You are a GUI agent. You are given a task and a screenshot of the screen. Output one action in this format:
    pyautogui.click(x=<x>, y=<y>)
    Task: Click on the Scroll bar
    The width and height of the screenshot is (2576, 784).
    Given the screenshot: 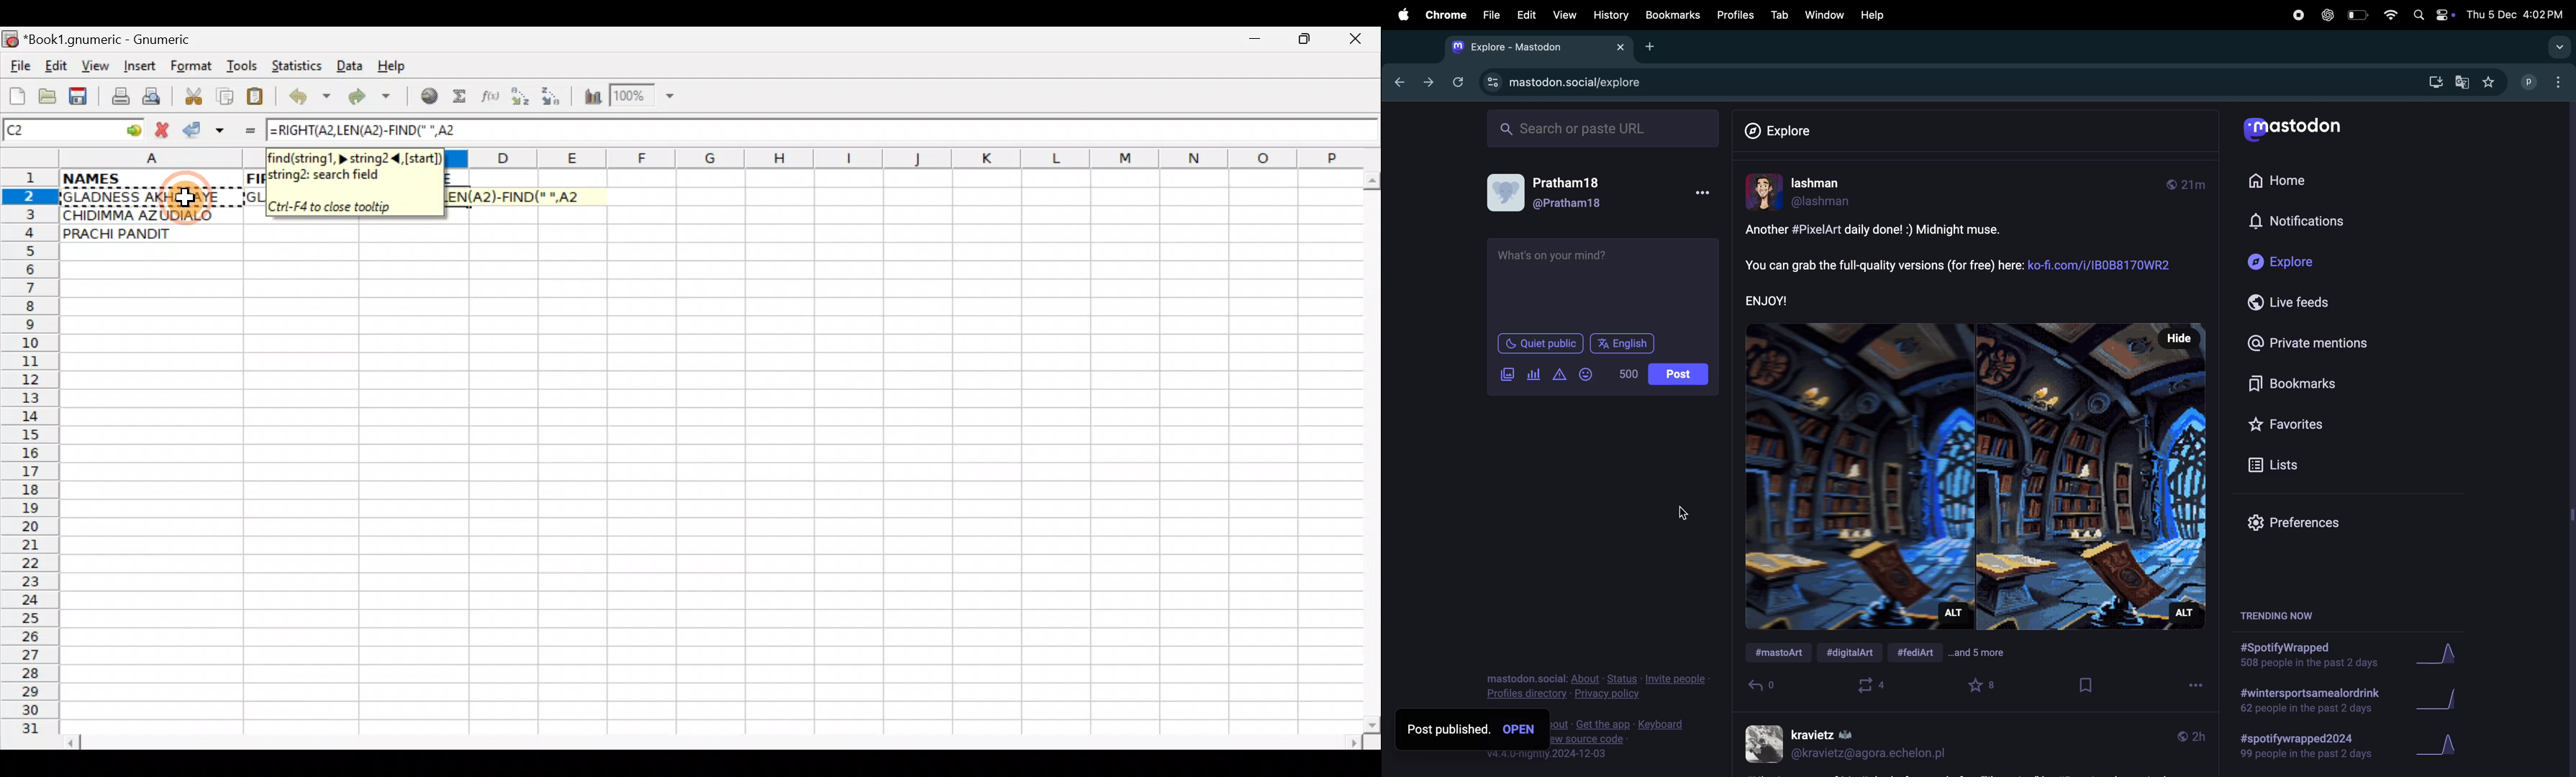 What is the action you would take?
    pyautogui.click(x=715, y=740)
    